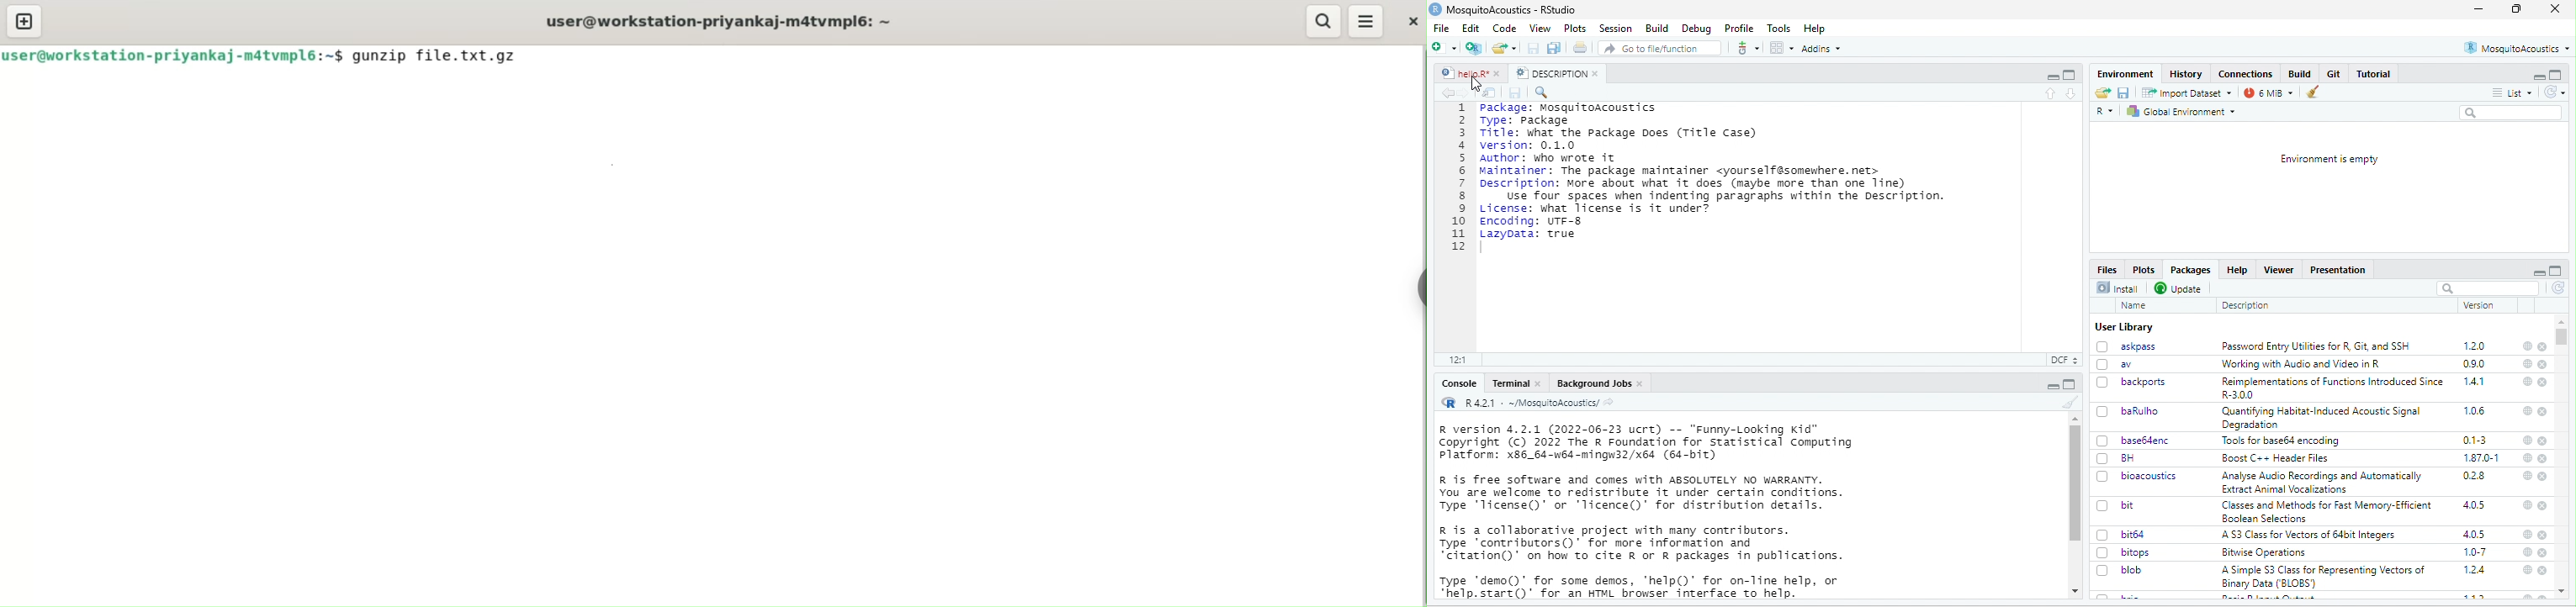 Image resolution: width=2576 pixels, height=616 pixels. What do you see at coordinates (2052, 75) in the screenshot?
I see `maximize` at bounding box center [2052, 75].